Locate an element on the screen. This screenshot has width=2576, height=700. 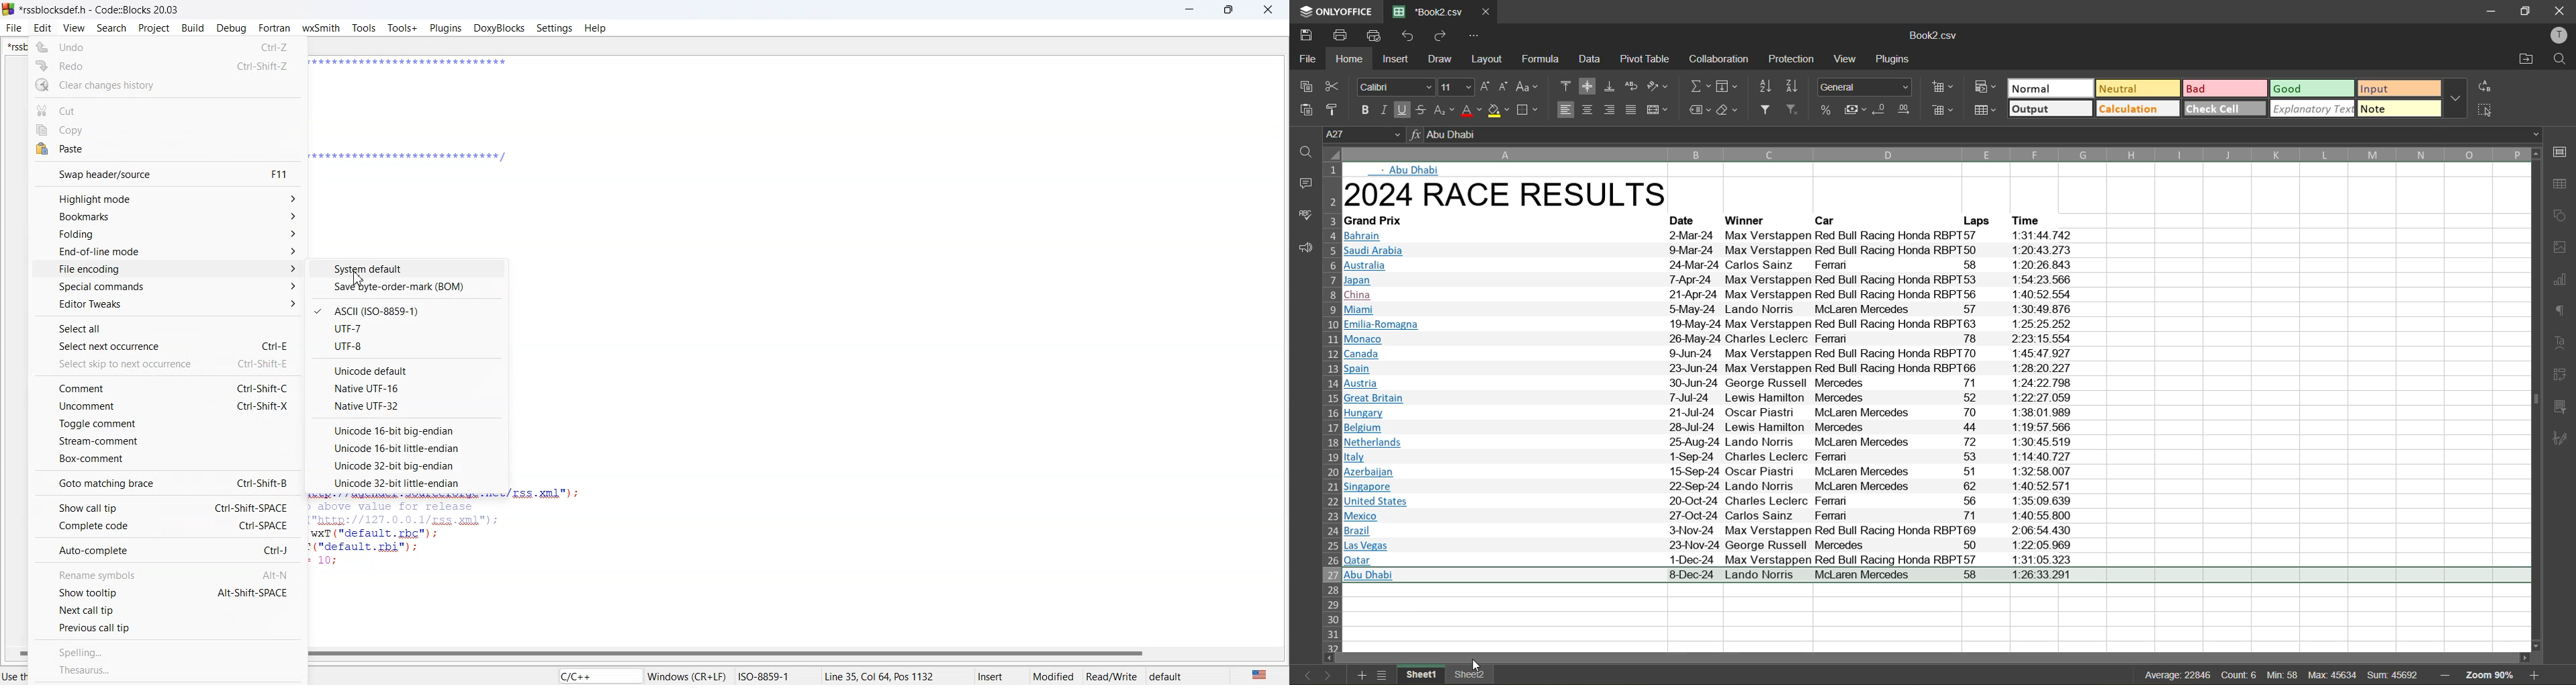
book Marks is located at coordinates (170, 218).